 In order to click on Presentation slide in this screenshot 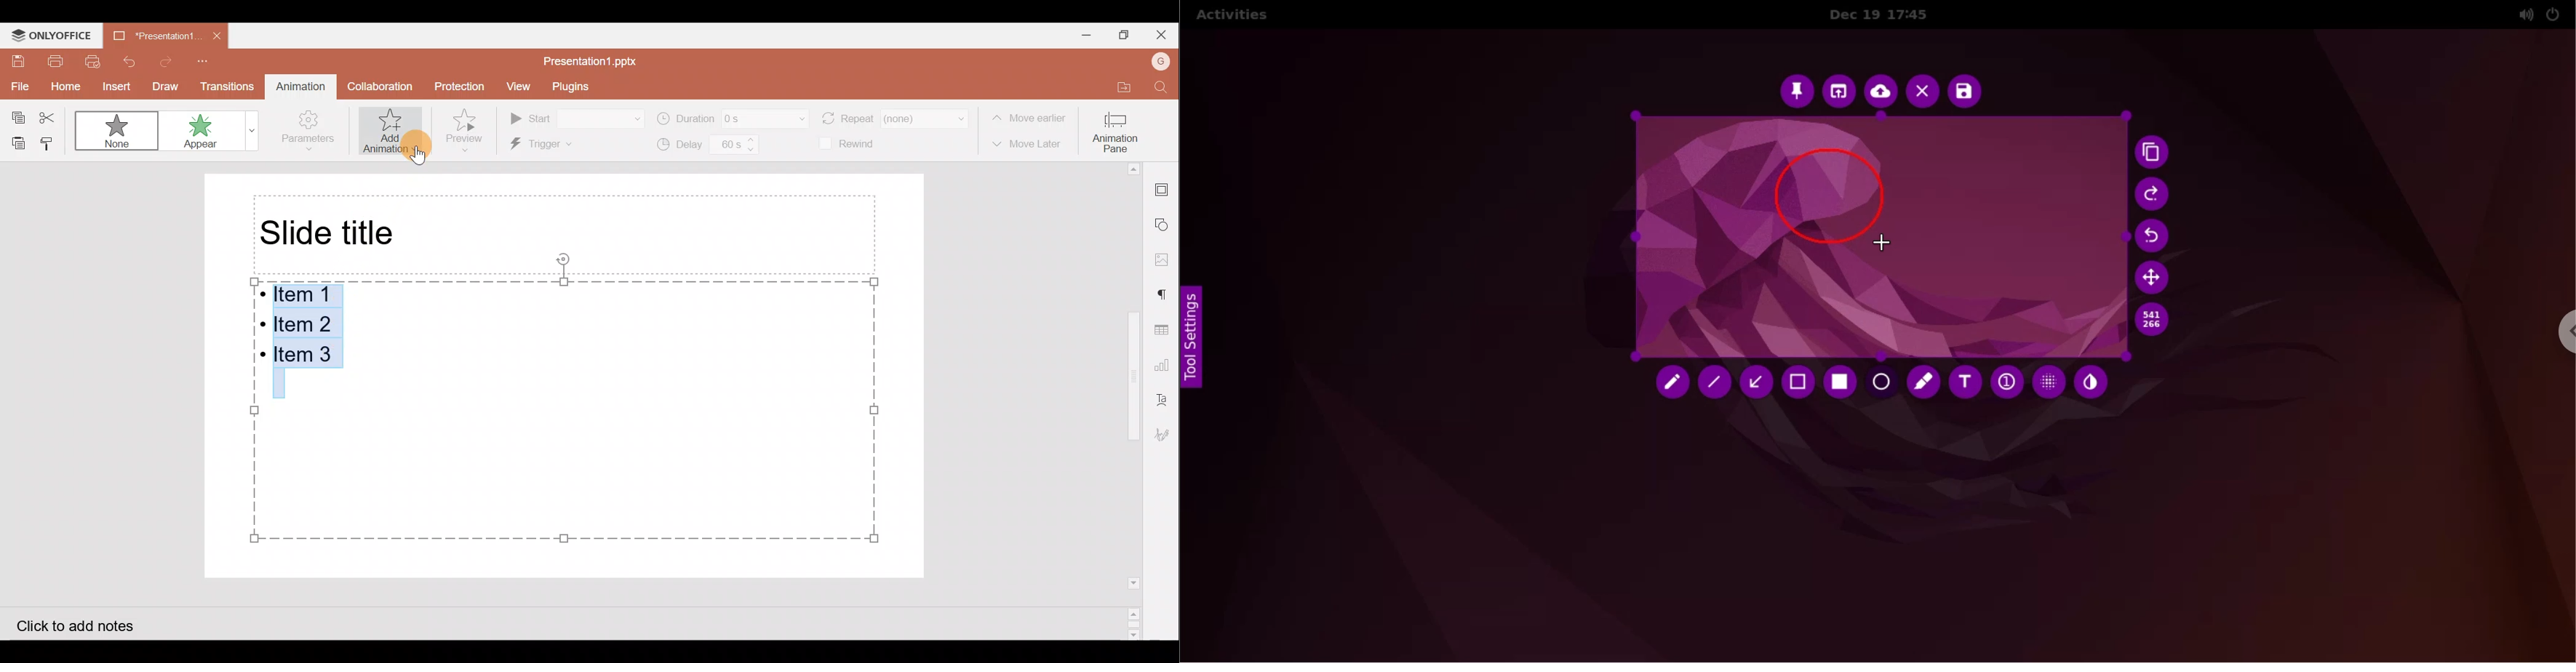, I will do `click(653, 368)`.